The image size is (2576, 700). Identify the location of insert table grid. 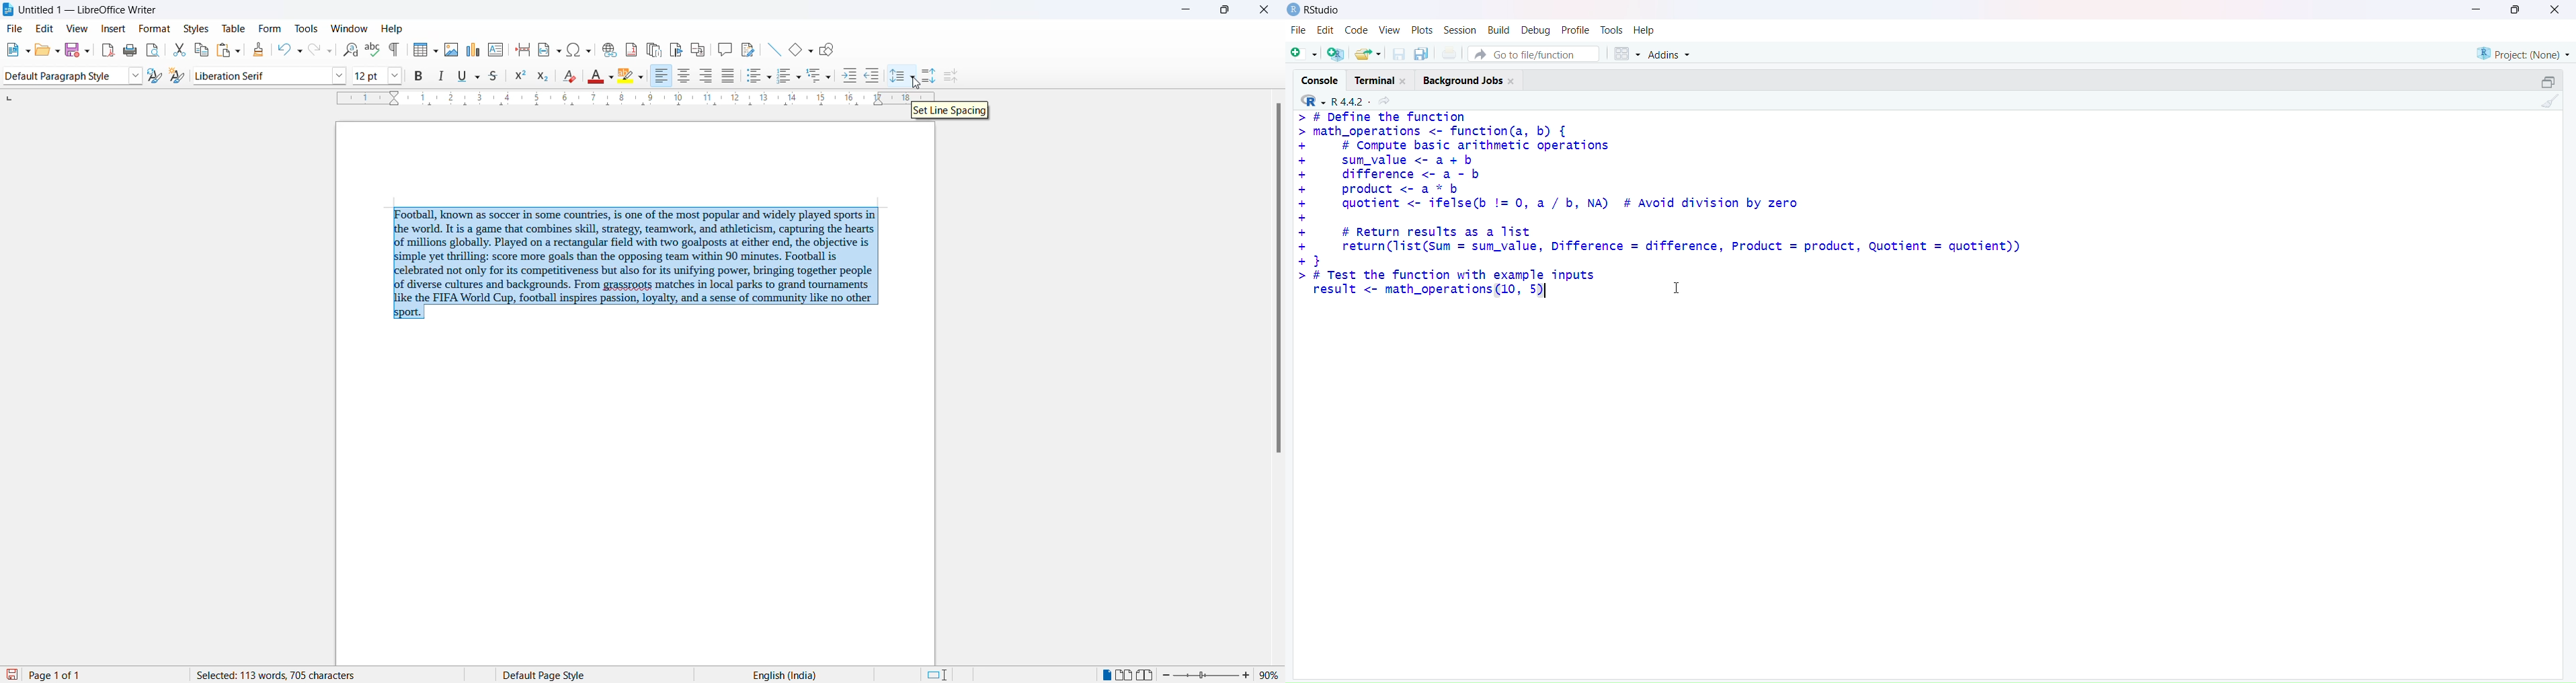
(435, 50).